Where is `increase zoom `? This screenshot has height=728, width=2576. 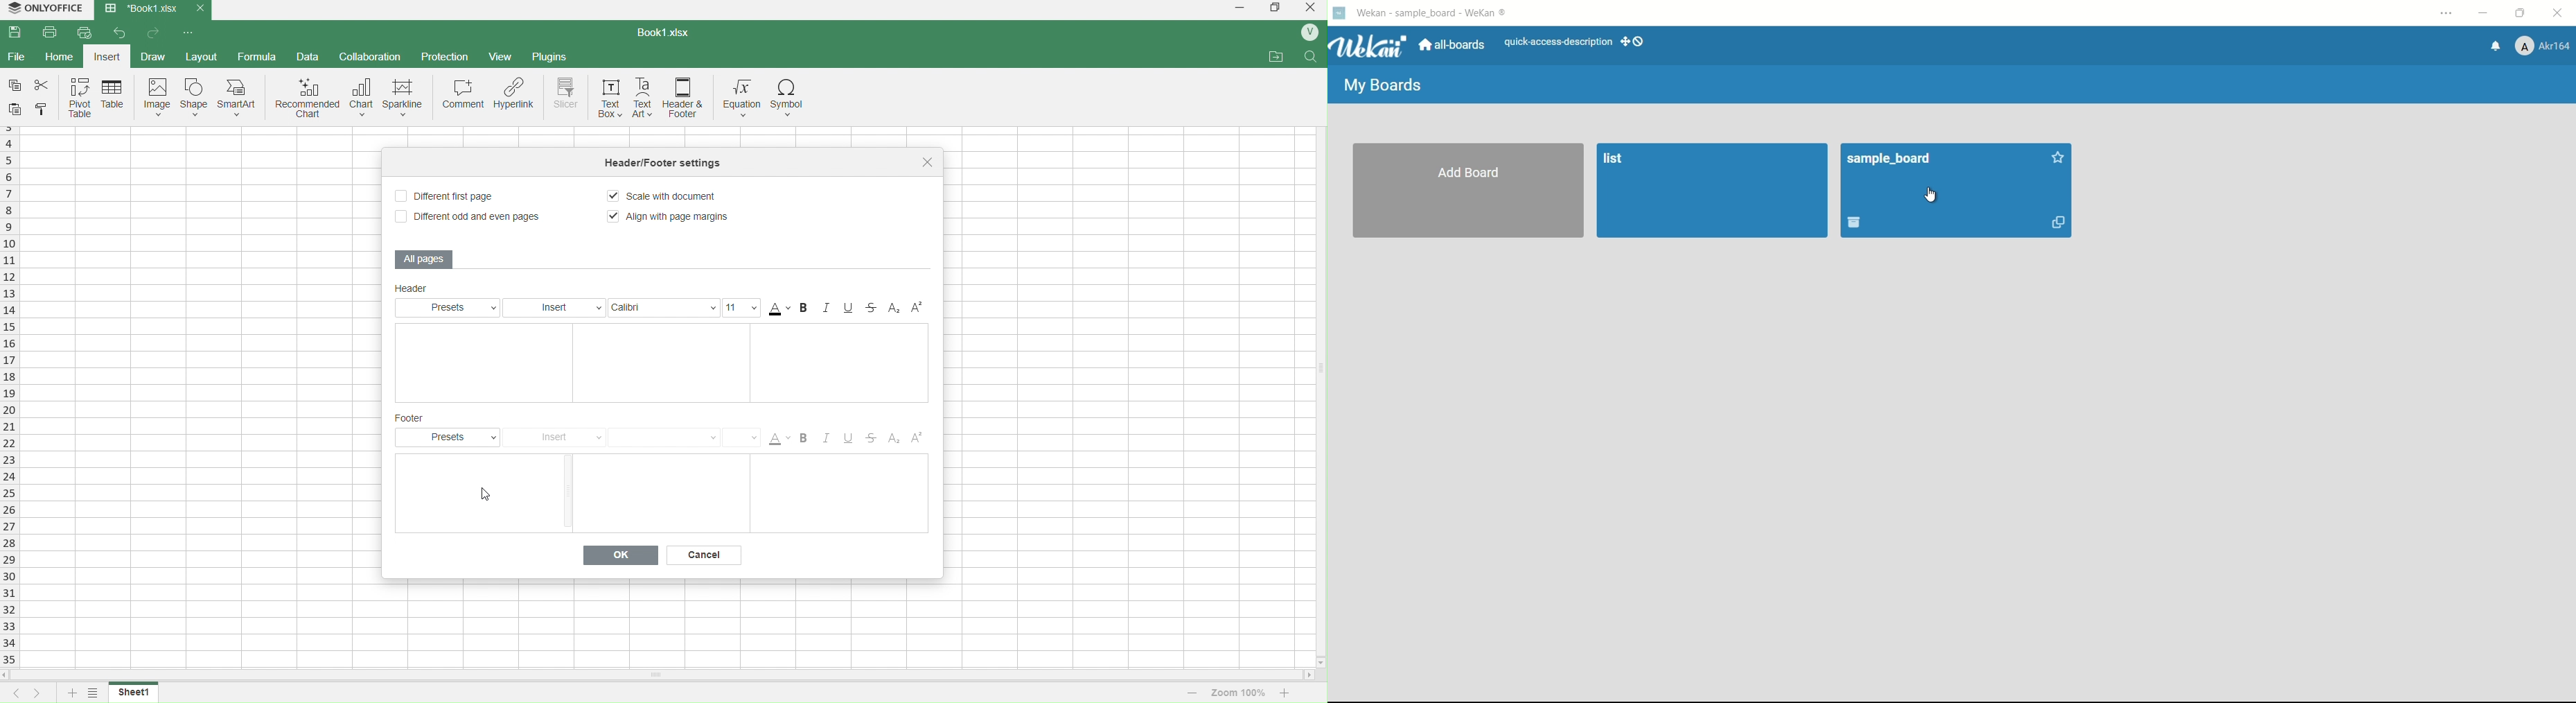
increase zoom  is located at coordinates (1287, 692).